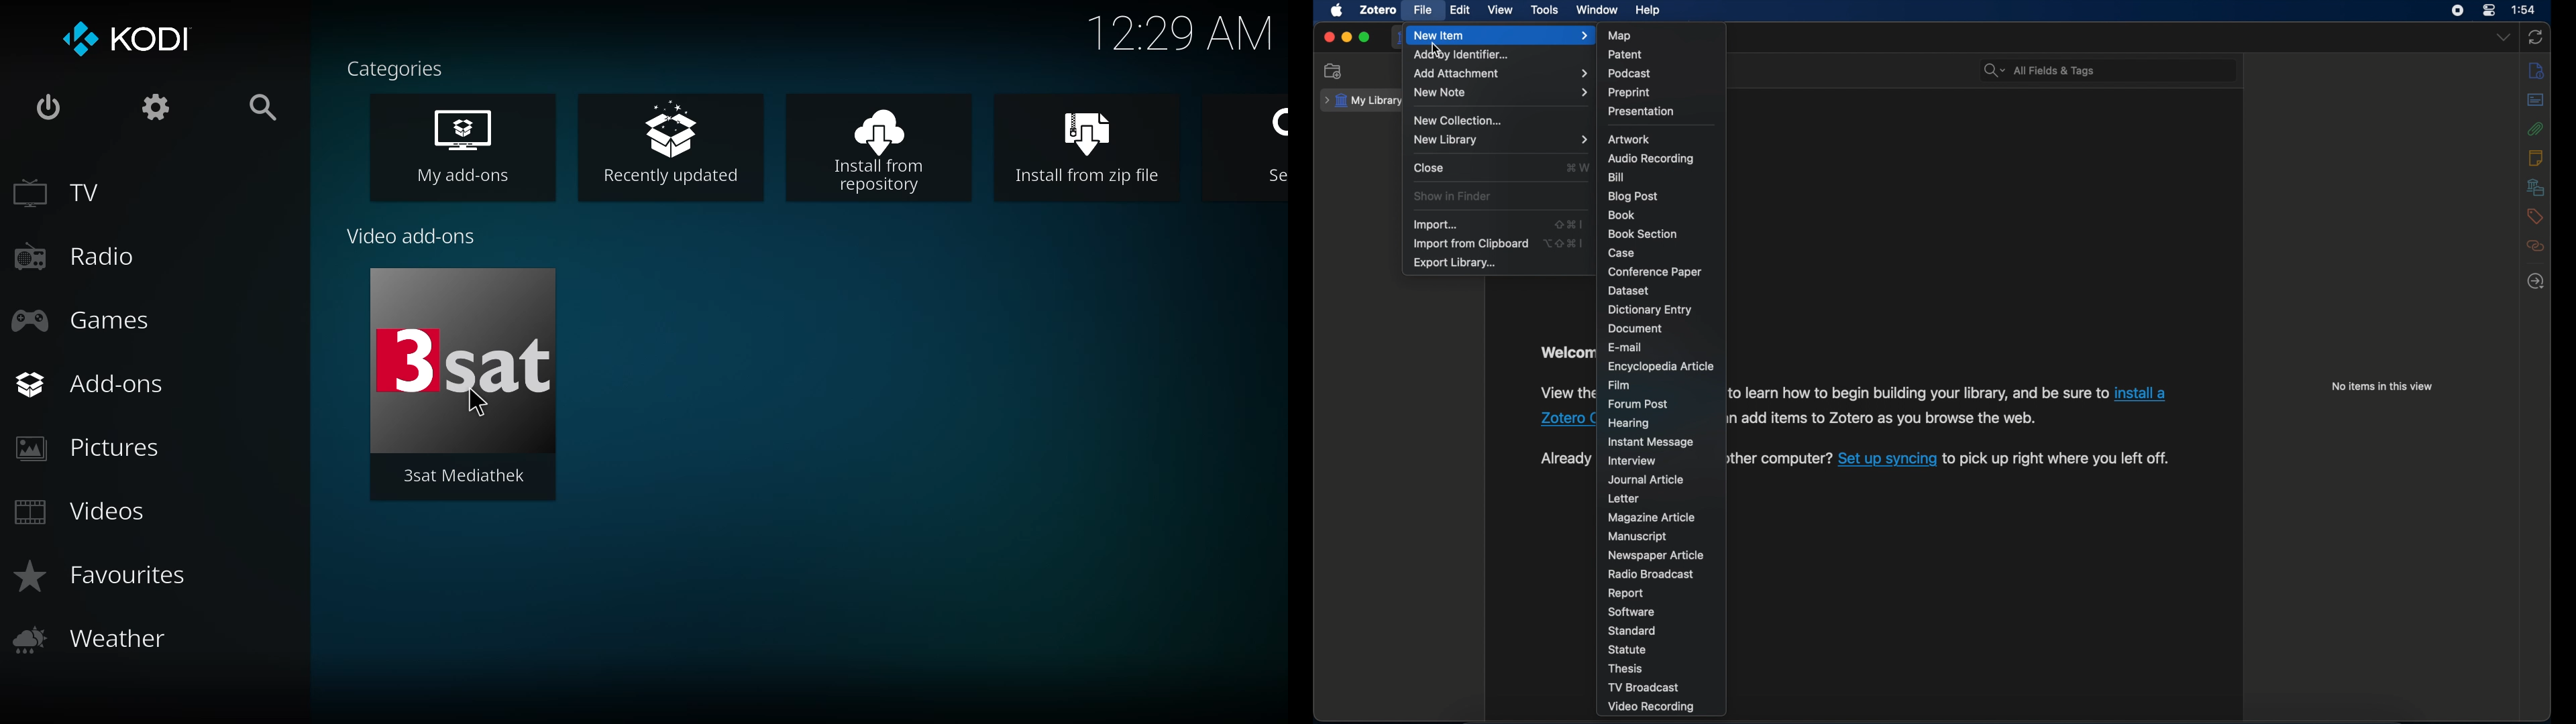 The width and height of the screenshot is (2576, 728). Describe the element at coordinates (1269, 142) in the screenshot. I see `Search` at that location.